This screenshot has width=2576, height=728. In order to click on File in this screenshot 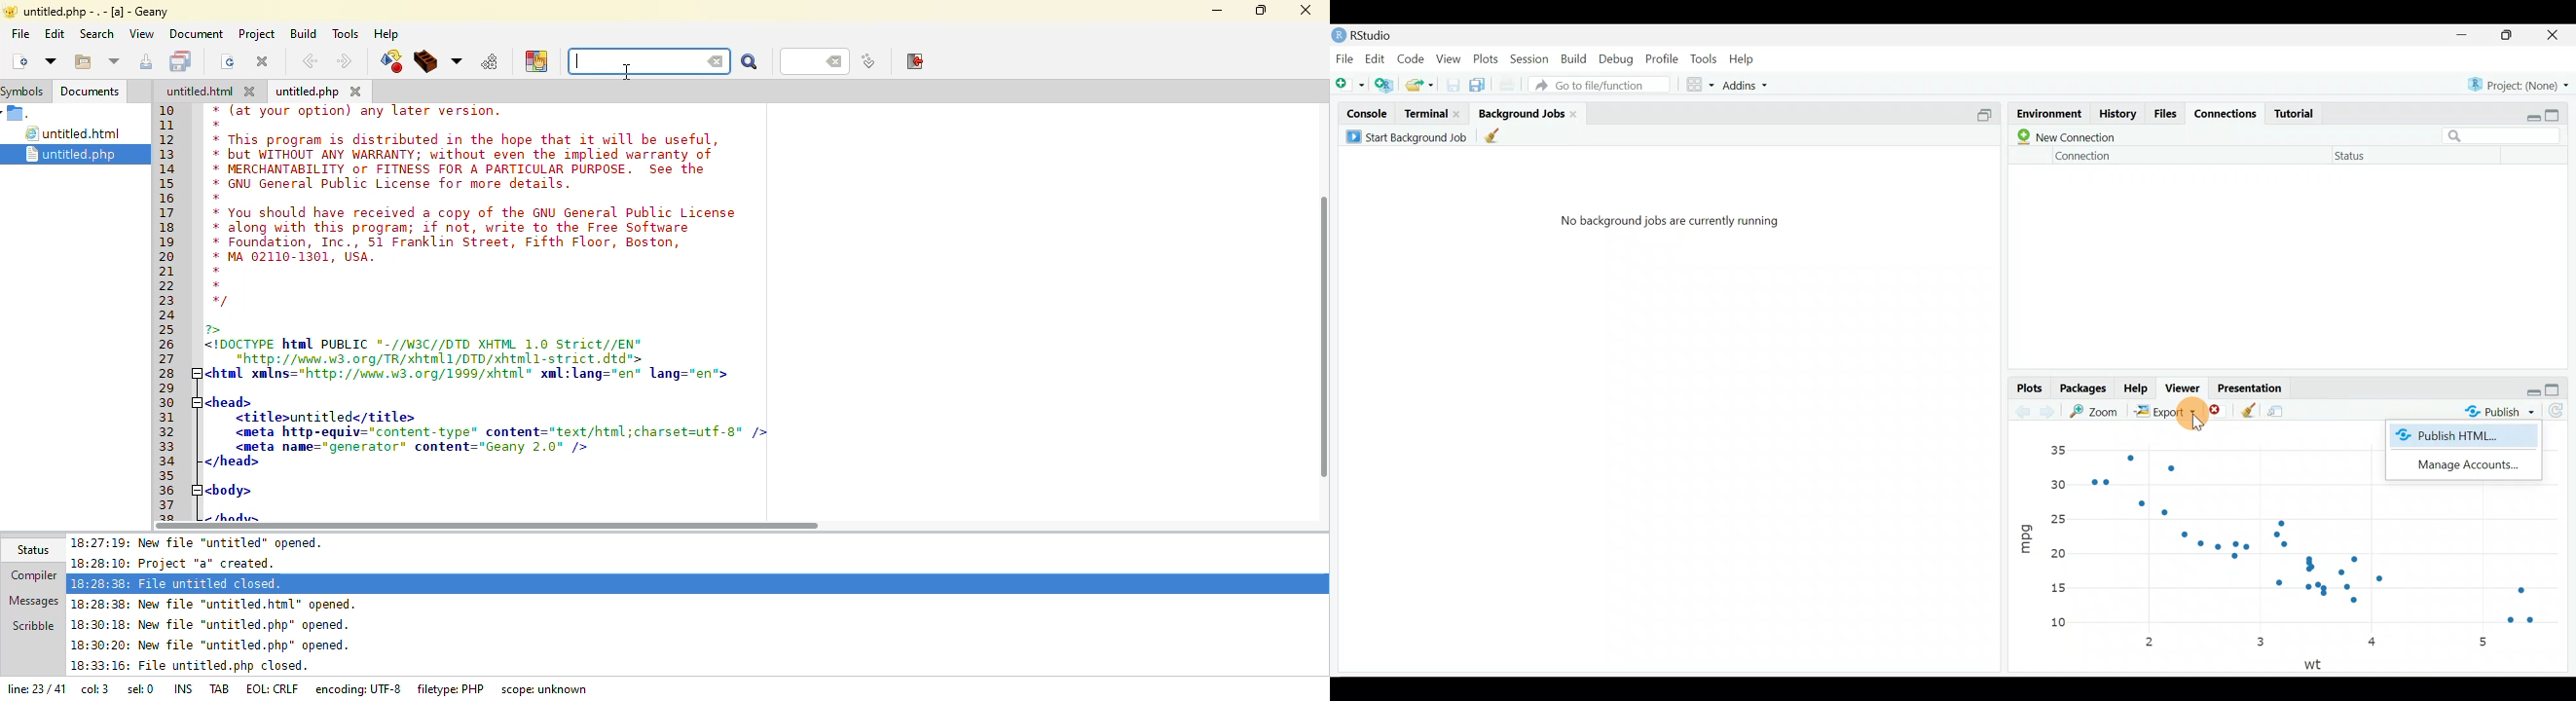, I will do `click(1344, 58)`.